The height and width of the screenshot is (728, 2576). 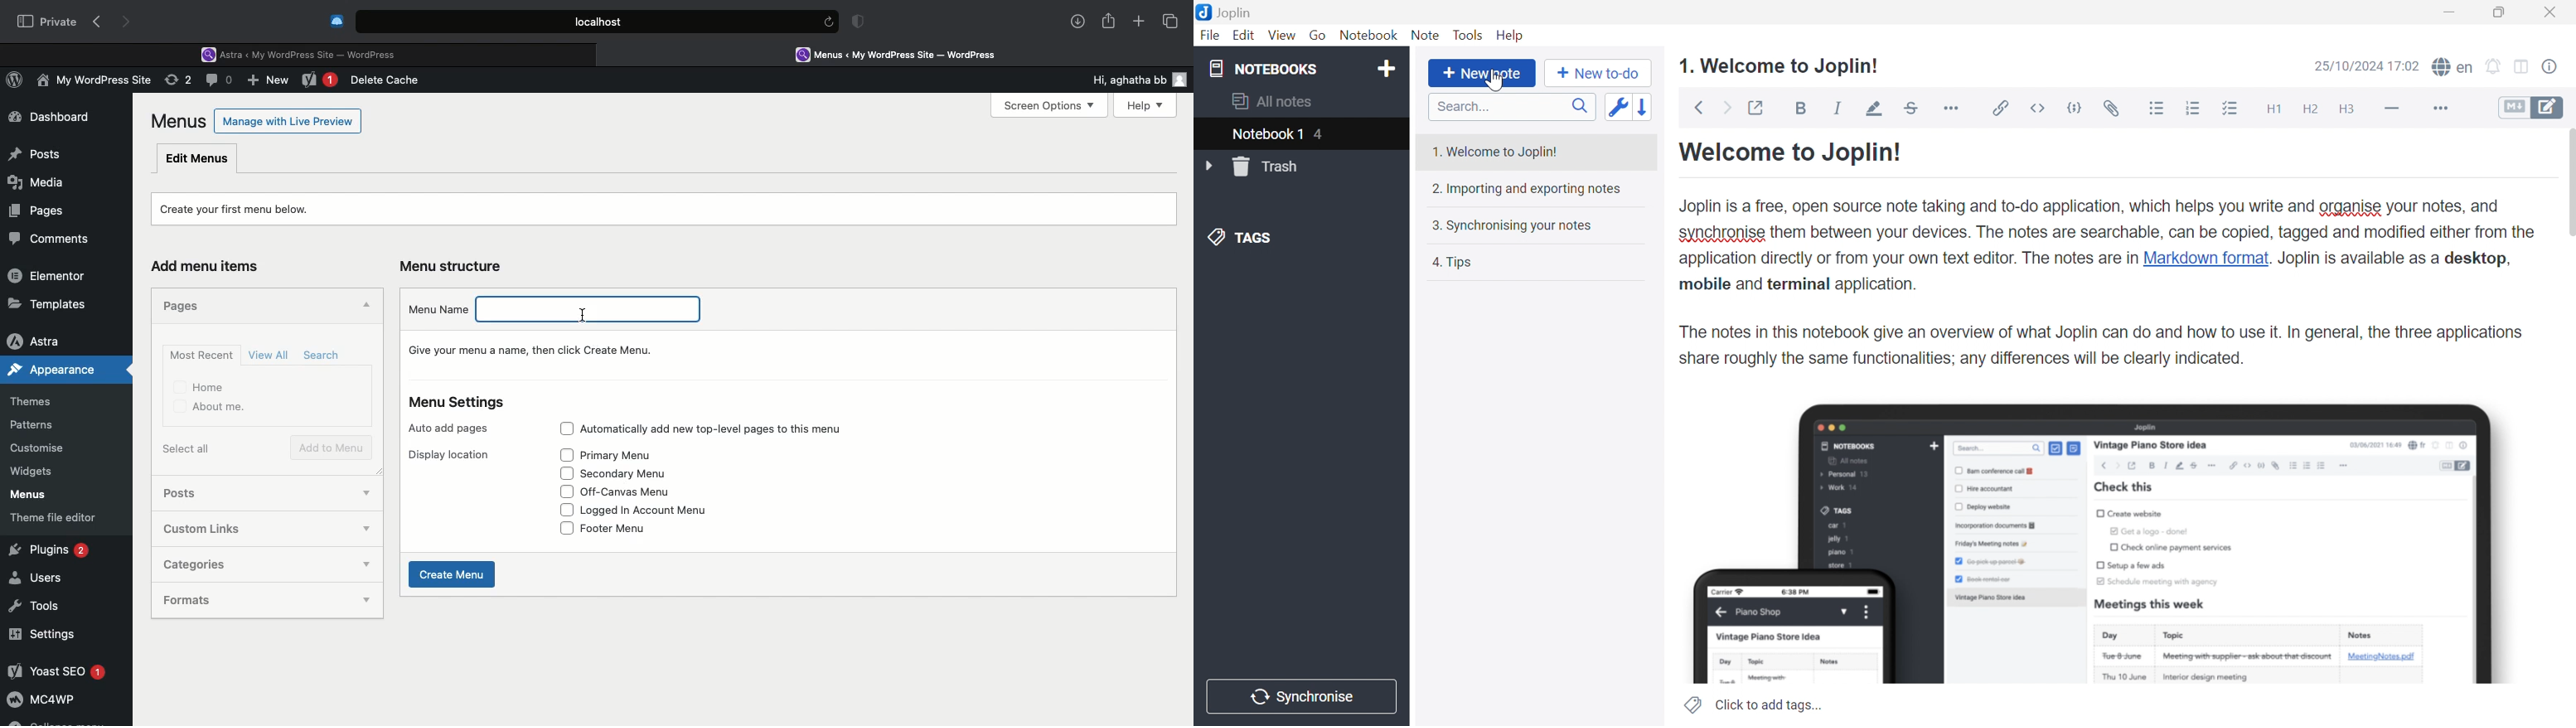 I want to click on Add notebook, so click(x=1384, y=69).